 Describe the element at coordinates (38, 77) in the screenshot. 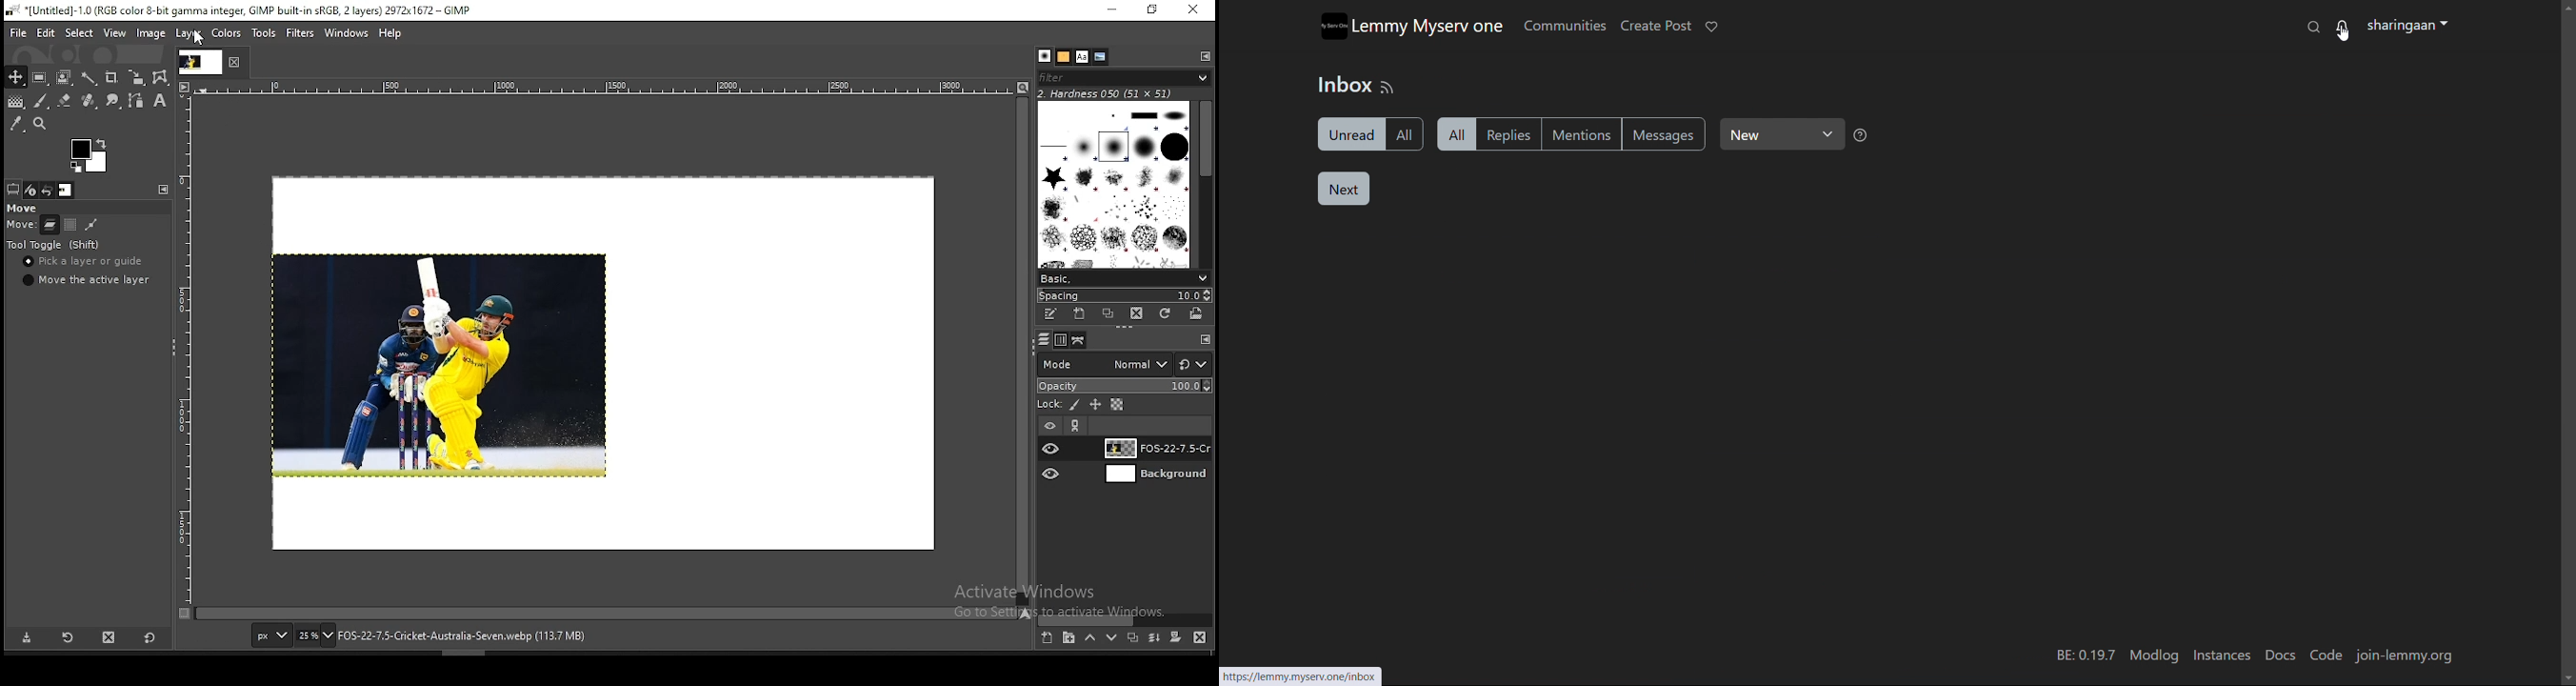

I see `rectangular selection tool` at that location.